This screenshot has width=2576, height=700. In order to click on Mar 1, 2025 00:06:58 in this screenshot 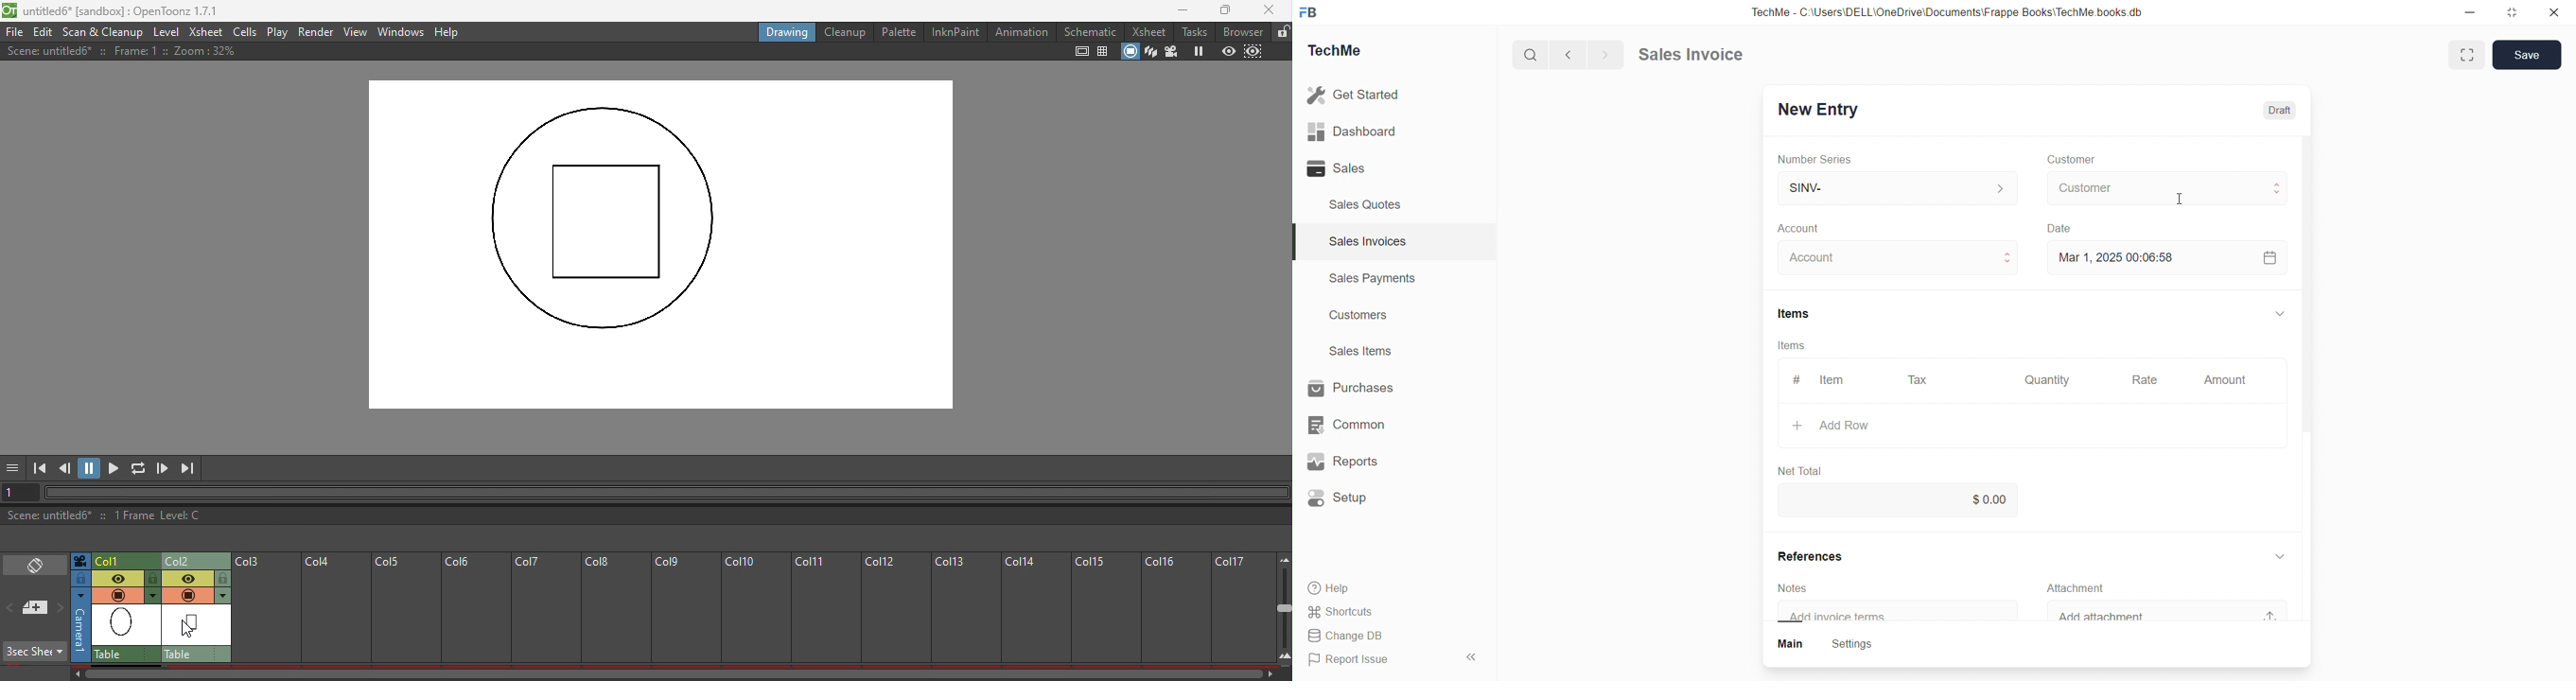, I will do `click(2125, 256)`.